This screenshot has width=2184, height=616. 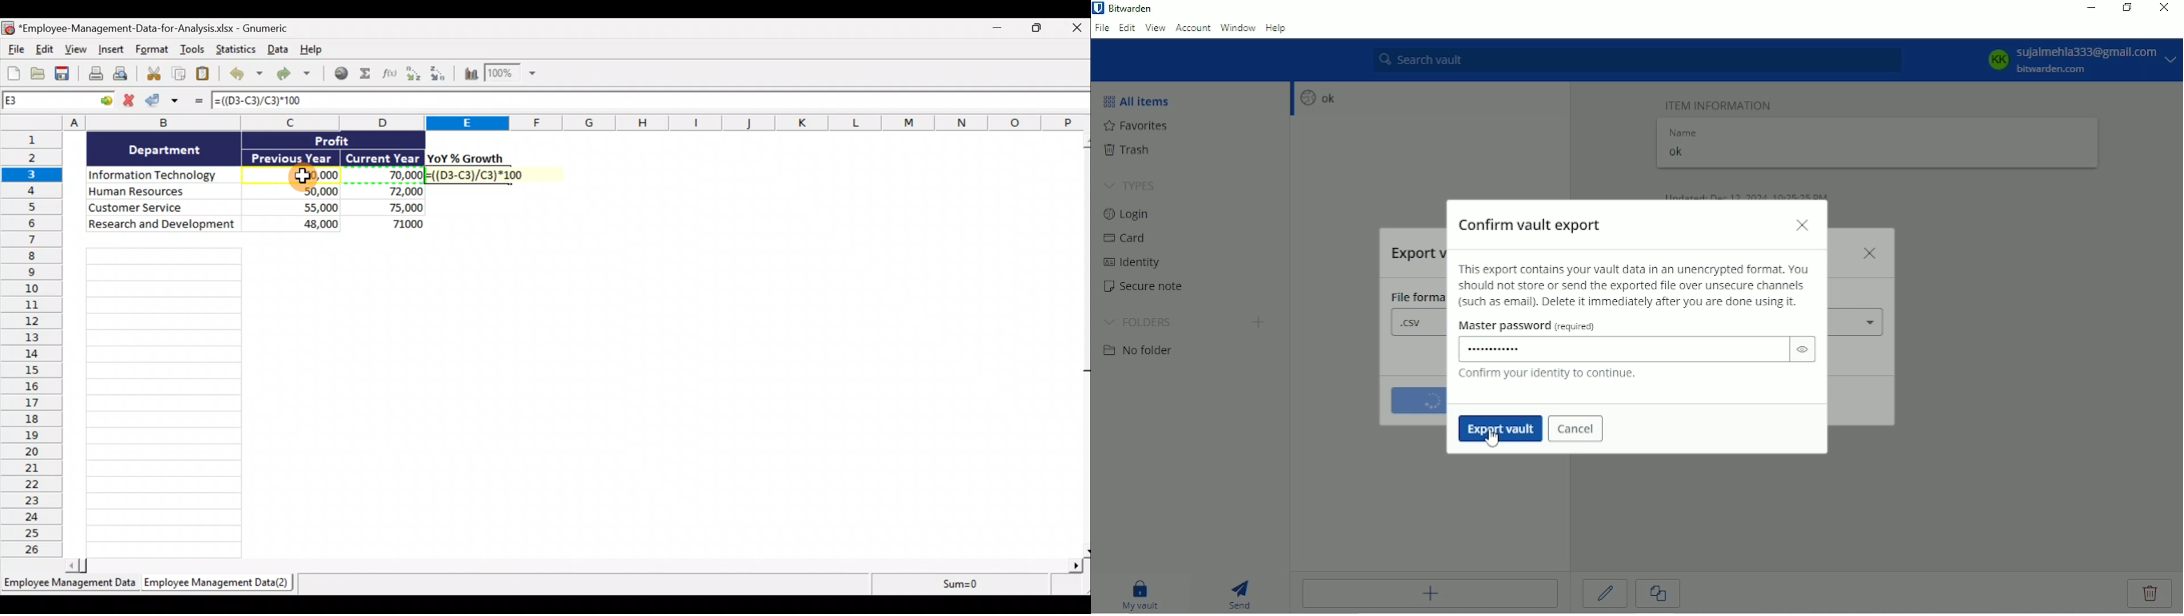 What do you see at coordinates (1077, 27) in the screenshot?
I see `Close` at bounding box center [1077, 27].